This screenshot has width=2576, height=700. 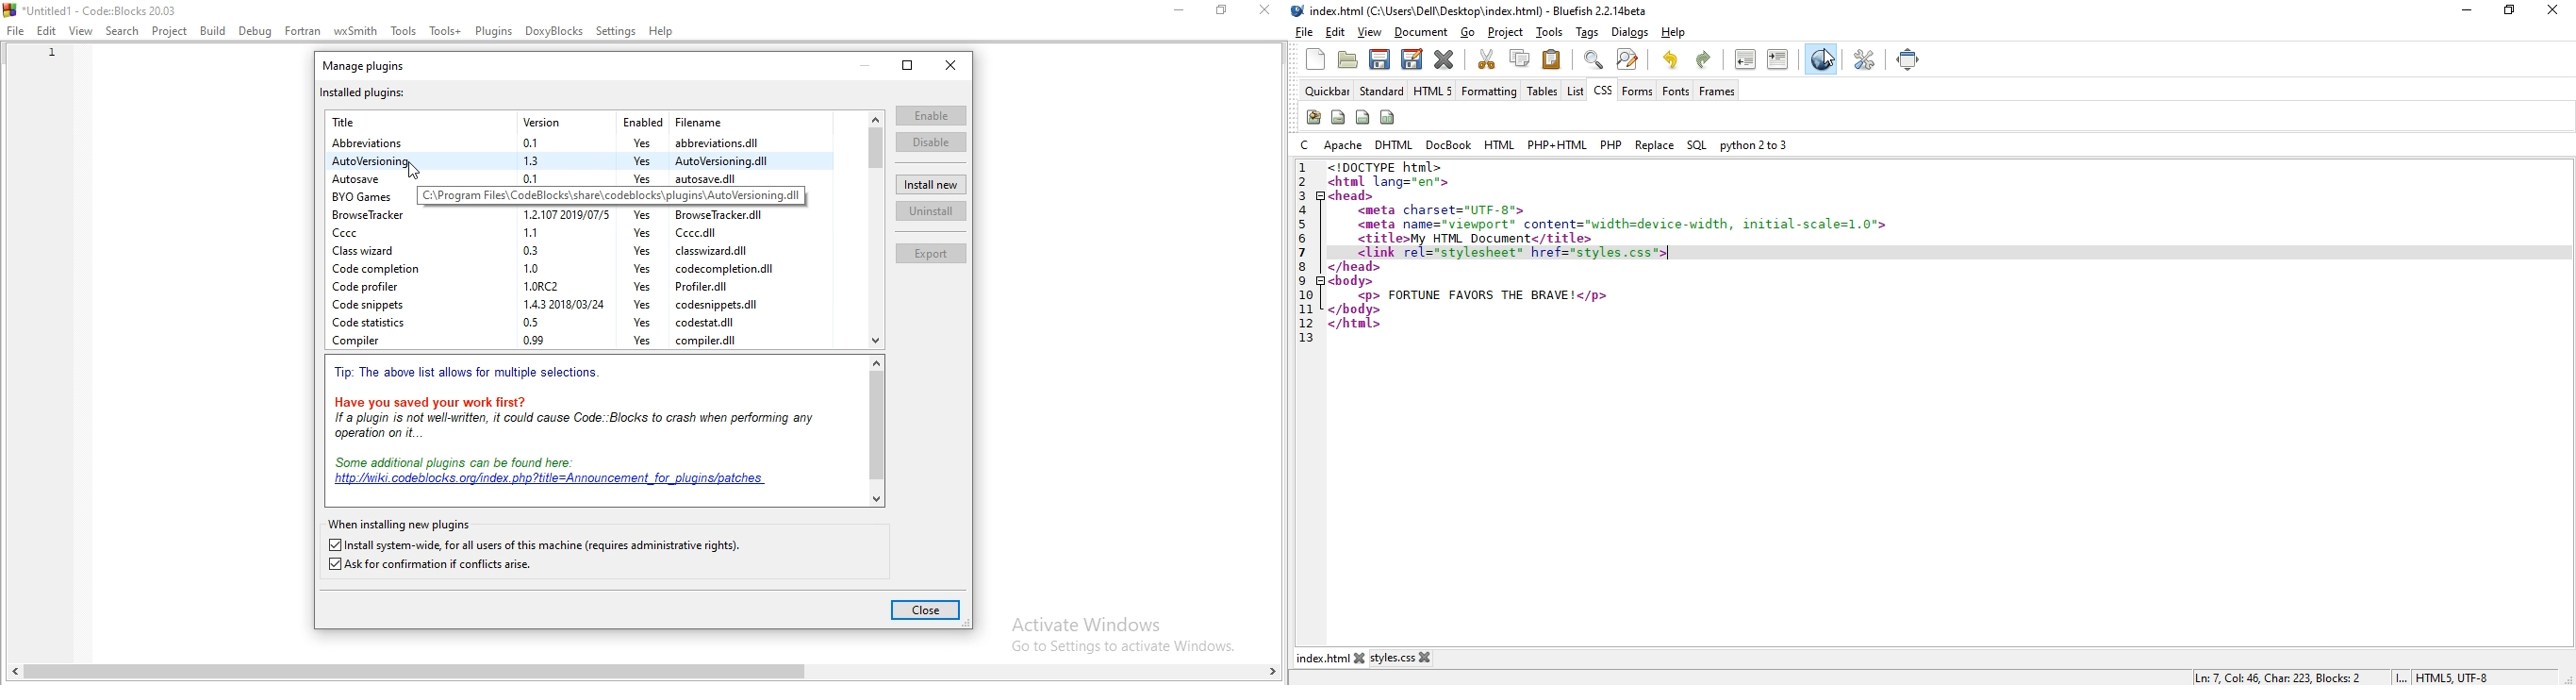 What do you see at coordinates (1355, 309) in the screenshot?
I see `</body>` at bounding box center [1355, 309].